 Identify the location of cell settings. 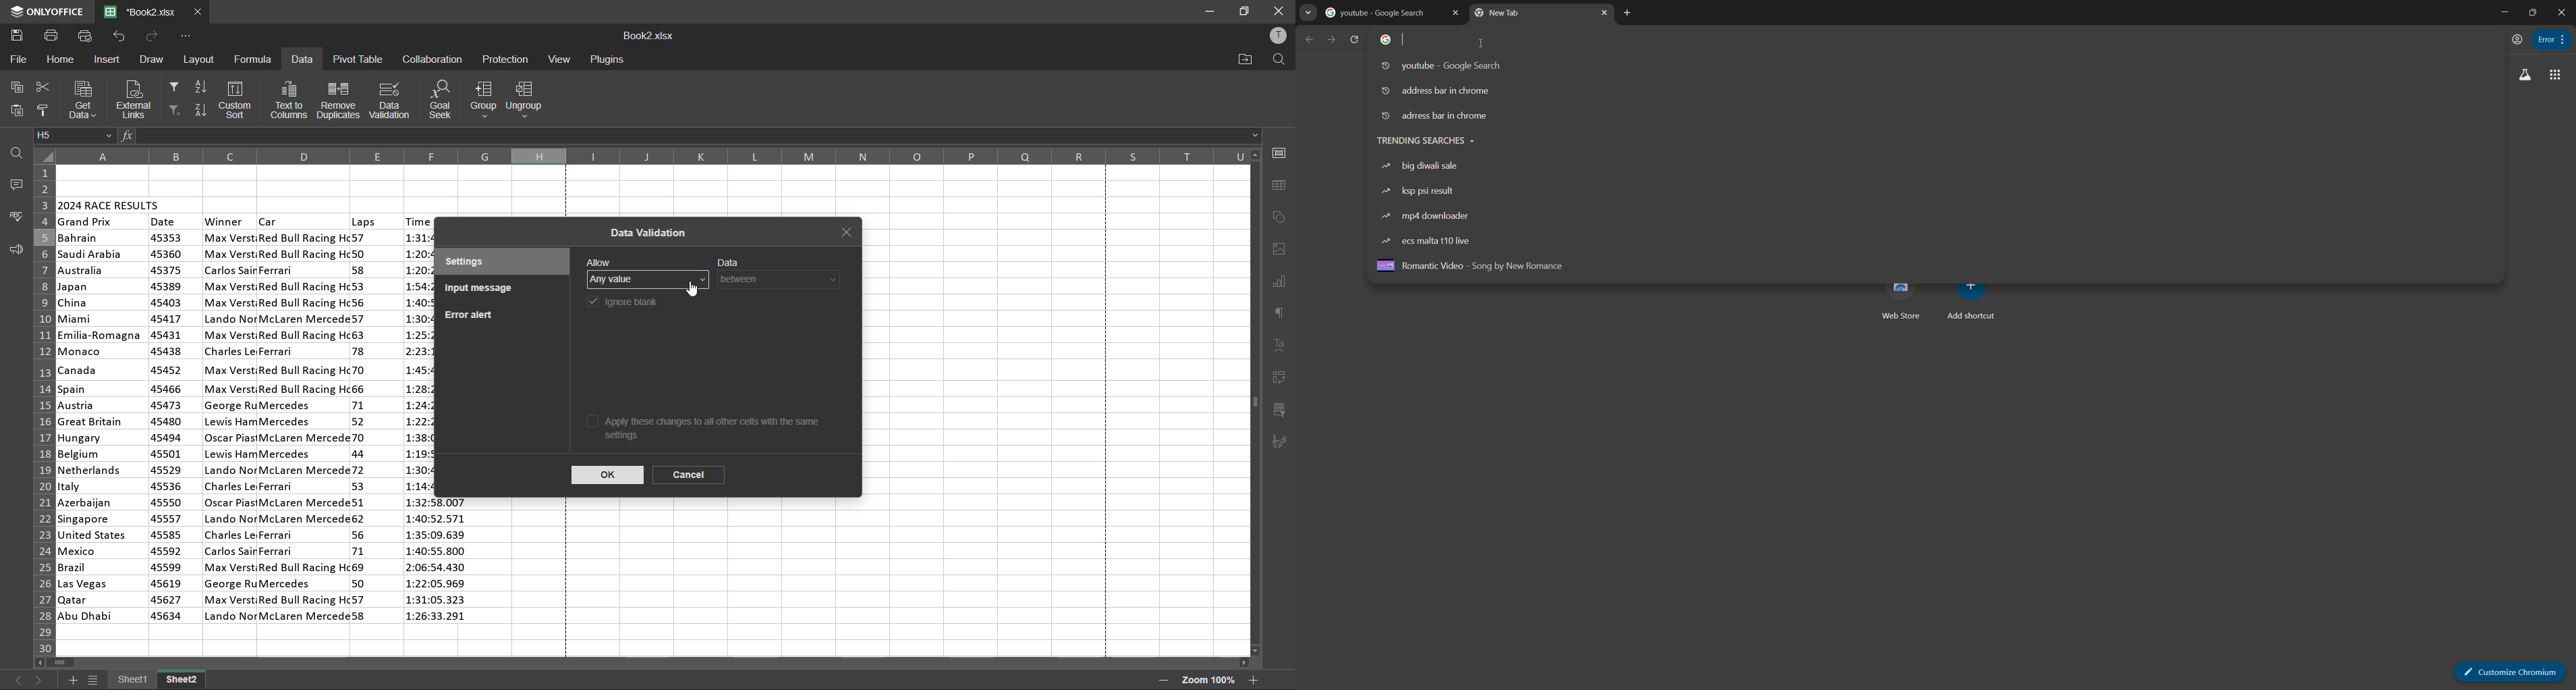
(1279, 153).